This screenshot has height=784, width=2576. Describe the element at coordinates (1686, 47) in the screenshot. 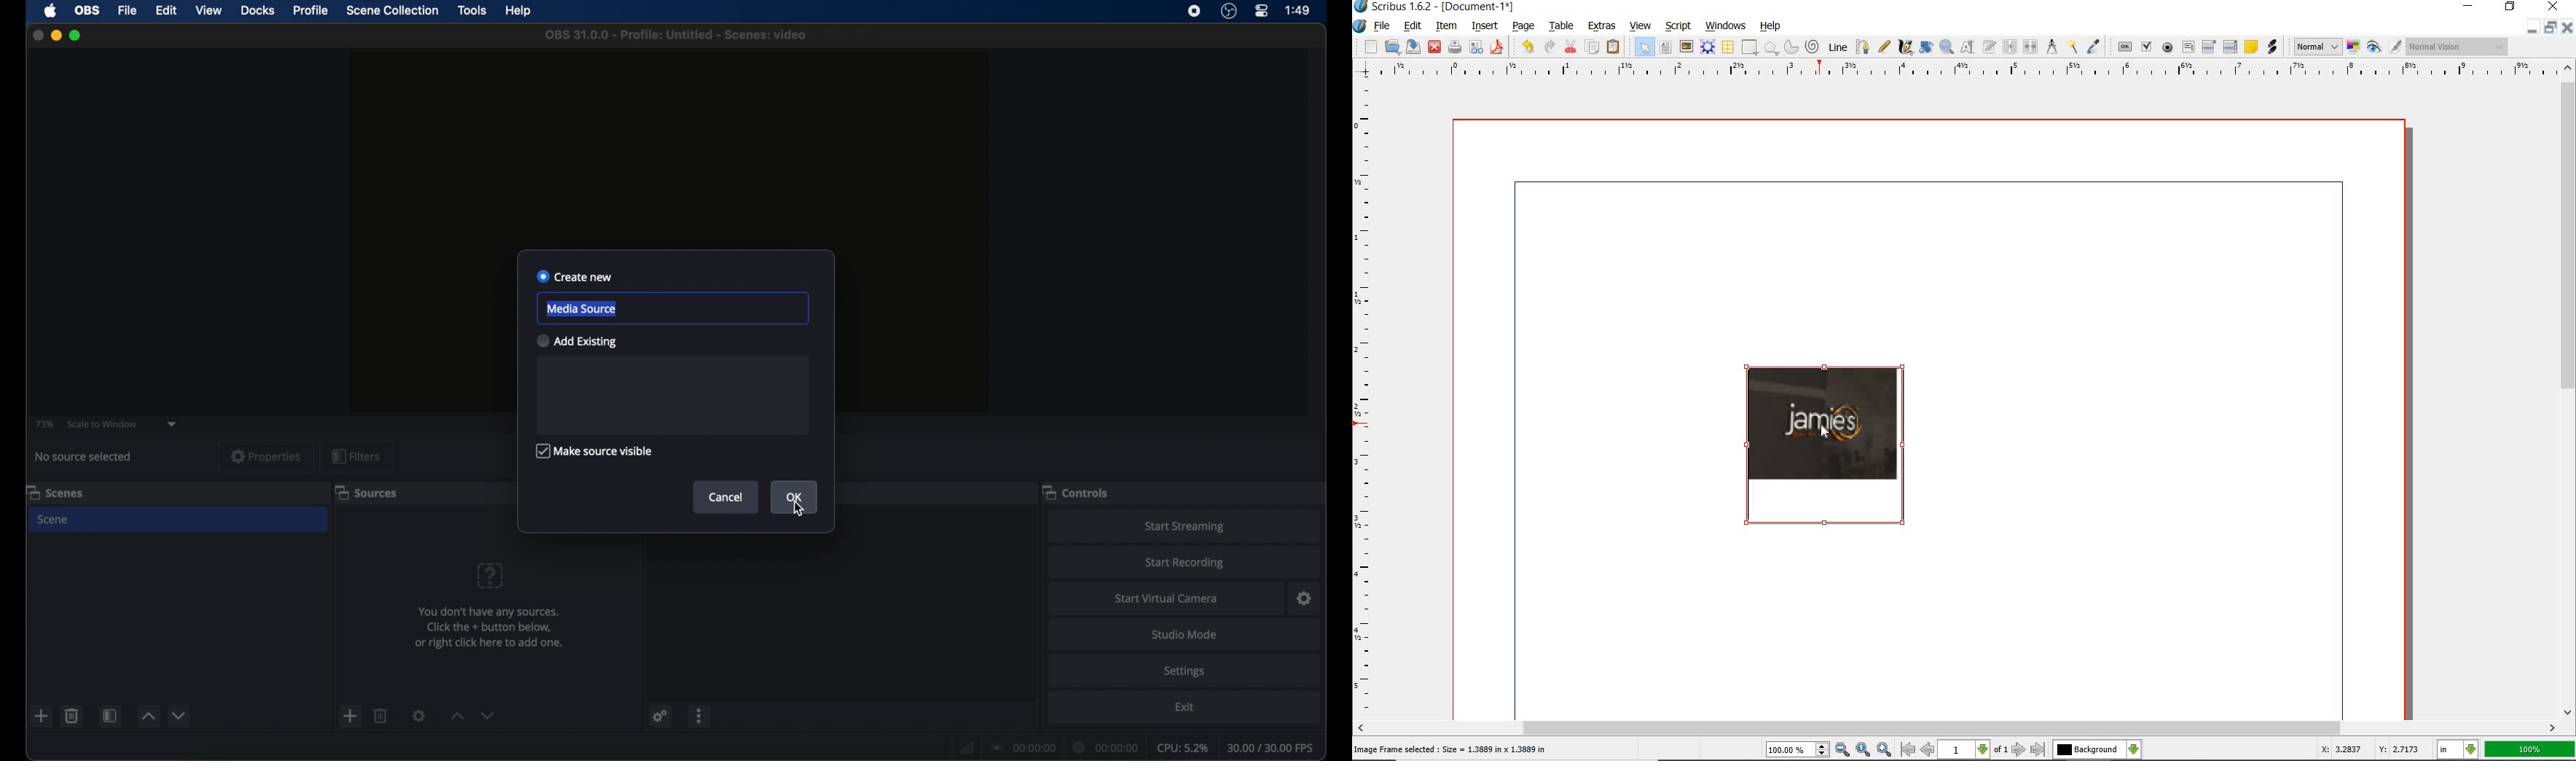

I see `image frame` at that location.